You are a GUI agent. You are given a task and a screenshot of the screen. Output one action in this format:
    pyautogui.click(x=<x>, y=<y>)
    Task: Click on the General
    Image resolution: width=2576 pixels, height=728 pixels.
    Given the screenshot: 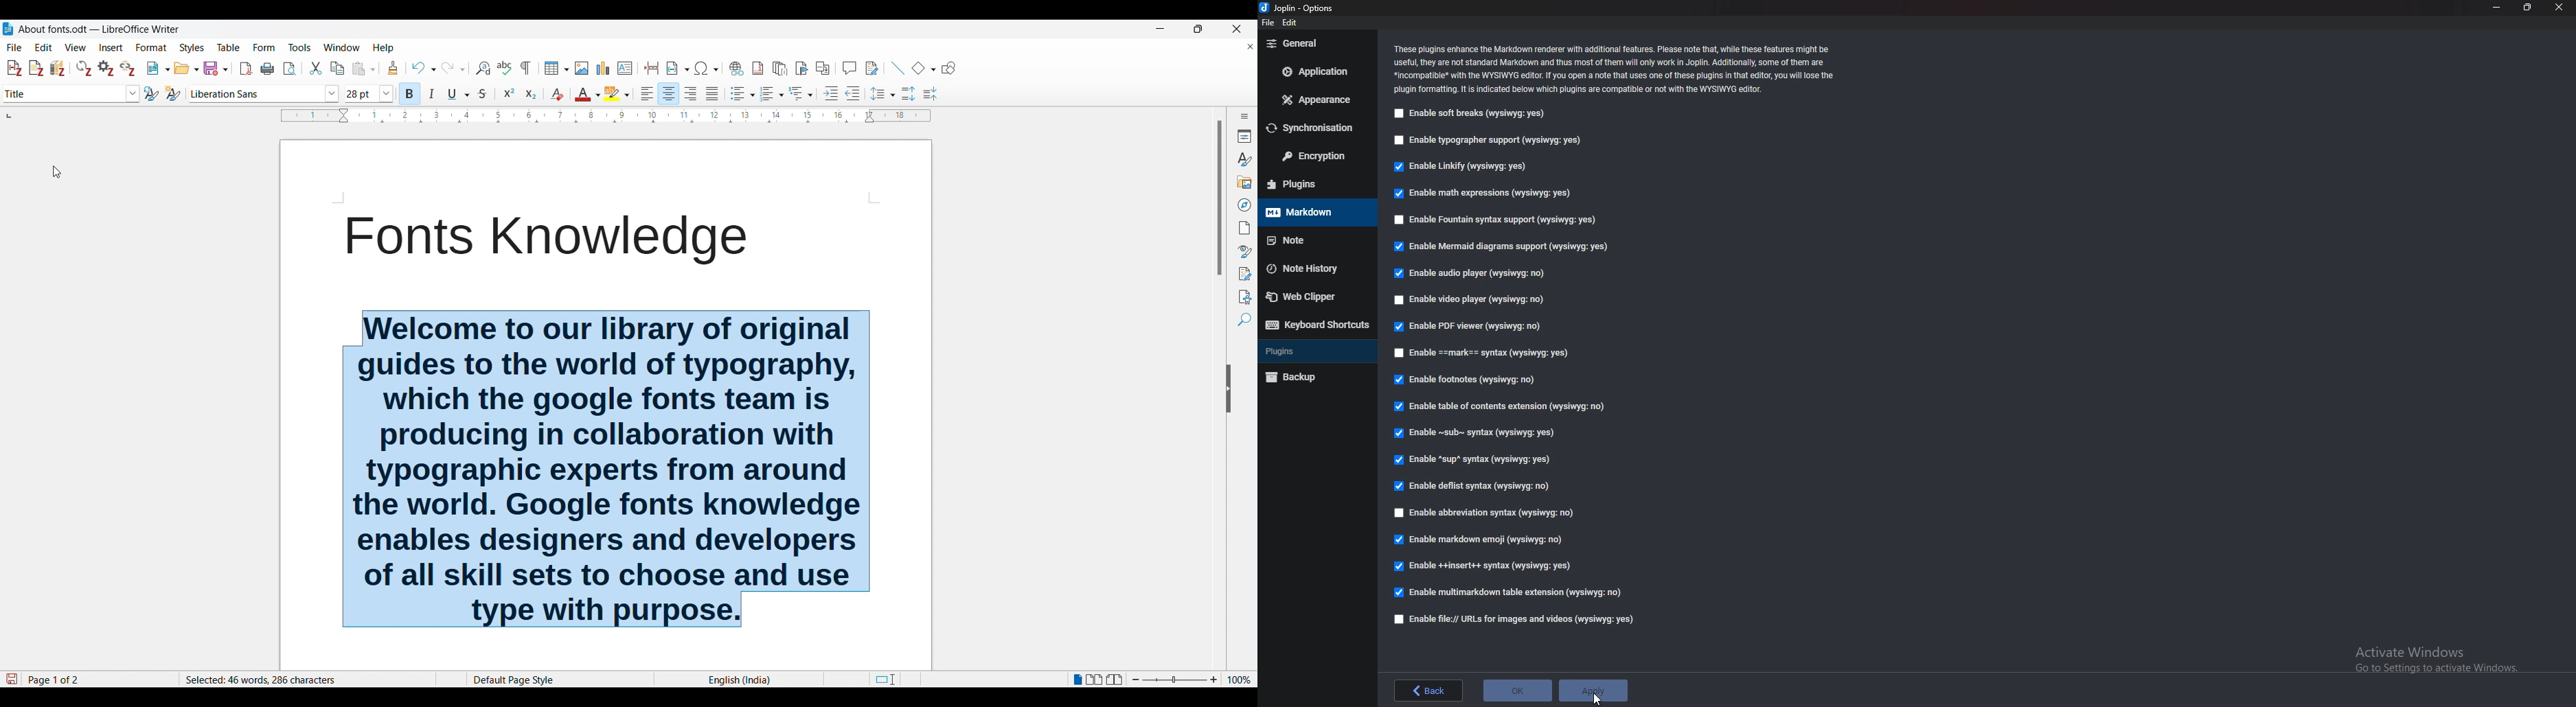 What is the action you would take?
    pyautogui.click(x=1312, y=43)
    